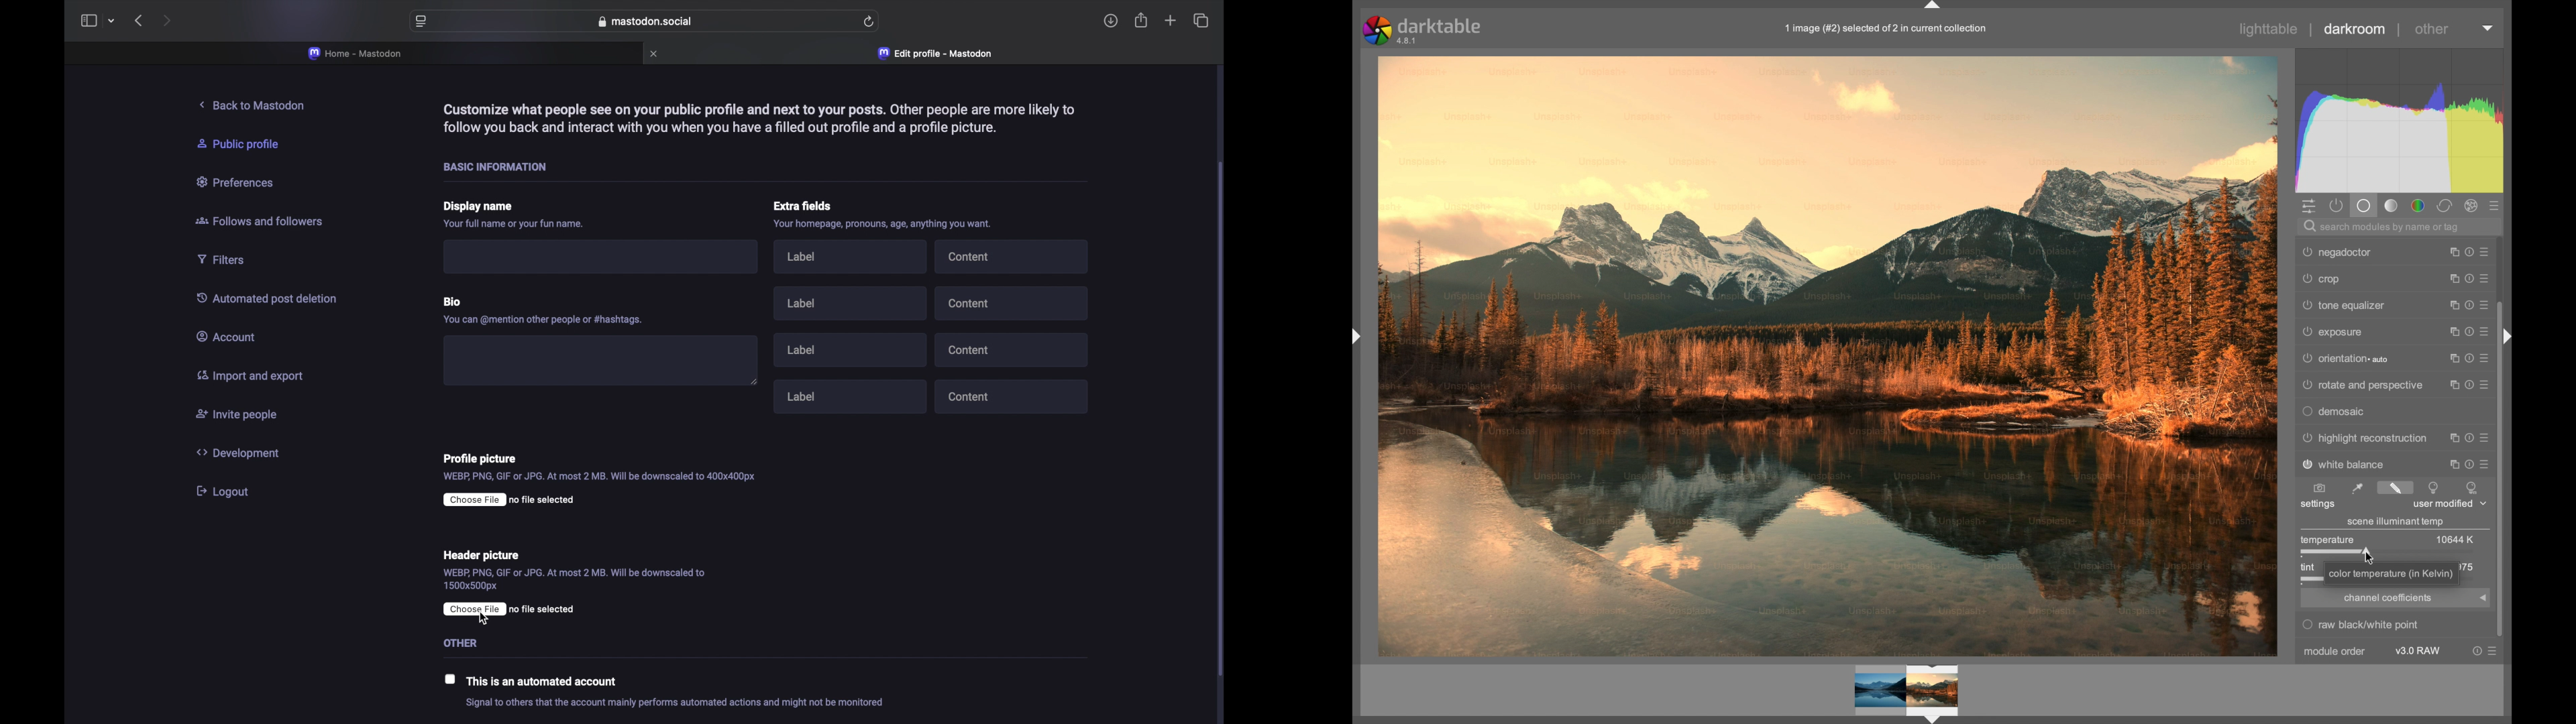 Image resolution: width=2576 pixels, height=728 pixels. Describe the element at coordinates (2321, 278) in the screenshot. I see `crop` at that location.